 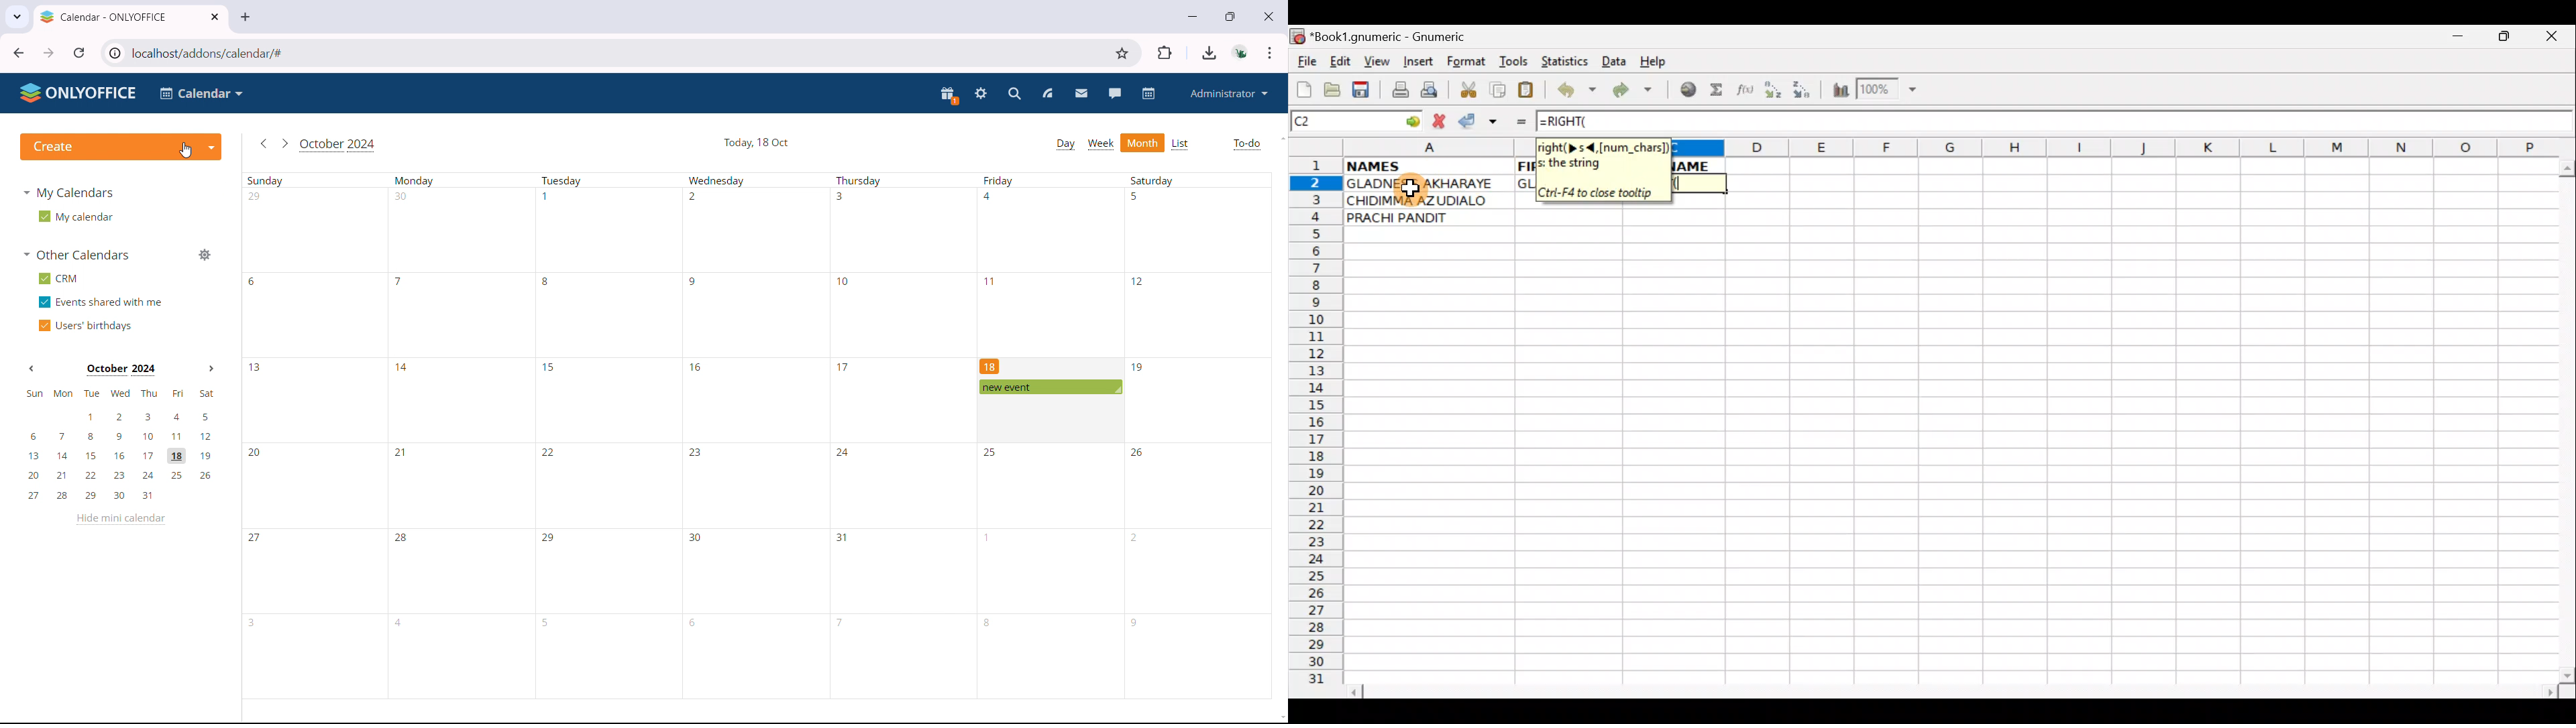 What do you see at coordinates (1228, 93) in the screenshot?
I see `administrator` at bounding box center [1228, 93].